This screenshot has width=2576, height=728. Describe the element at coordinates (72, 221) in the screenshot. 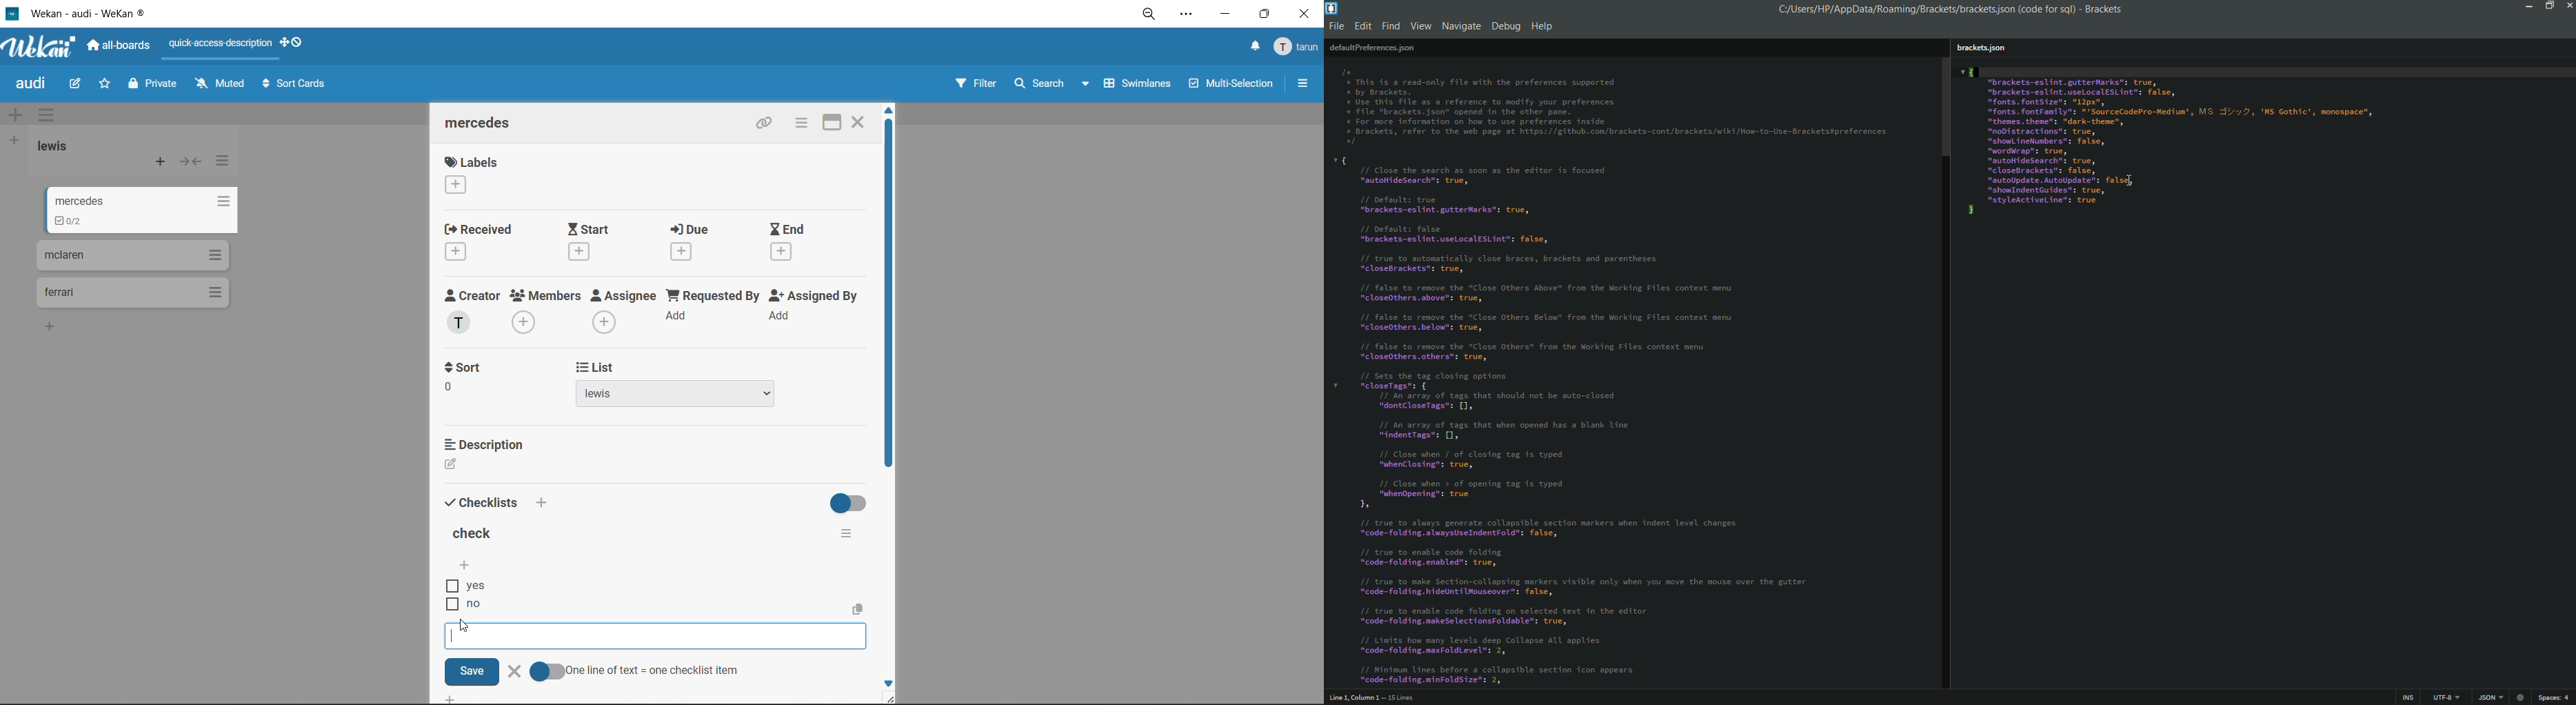

I see `To-dos` at that location.